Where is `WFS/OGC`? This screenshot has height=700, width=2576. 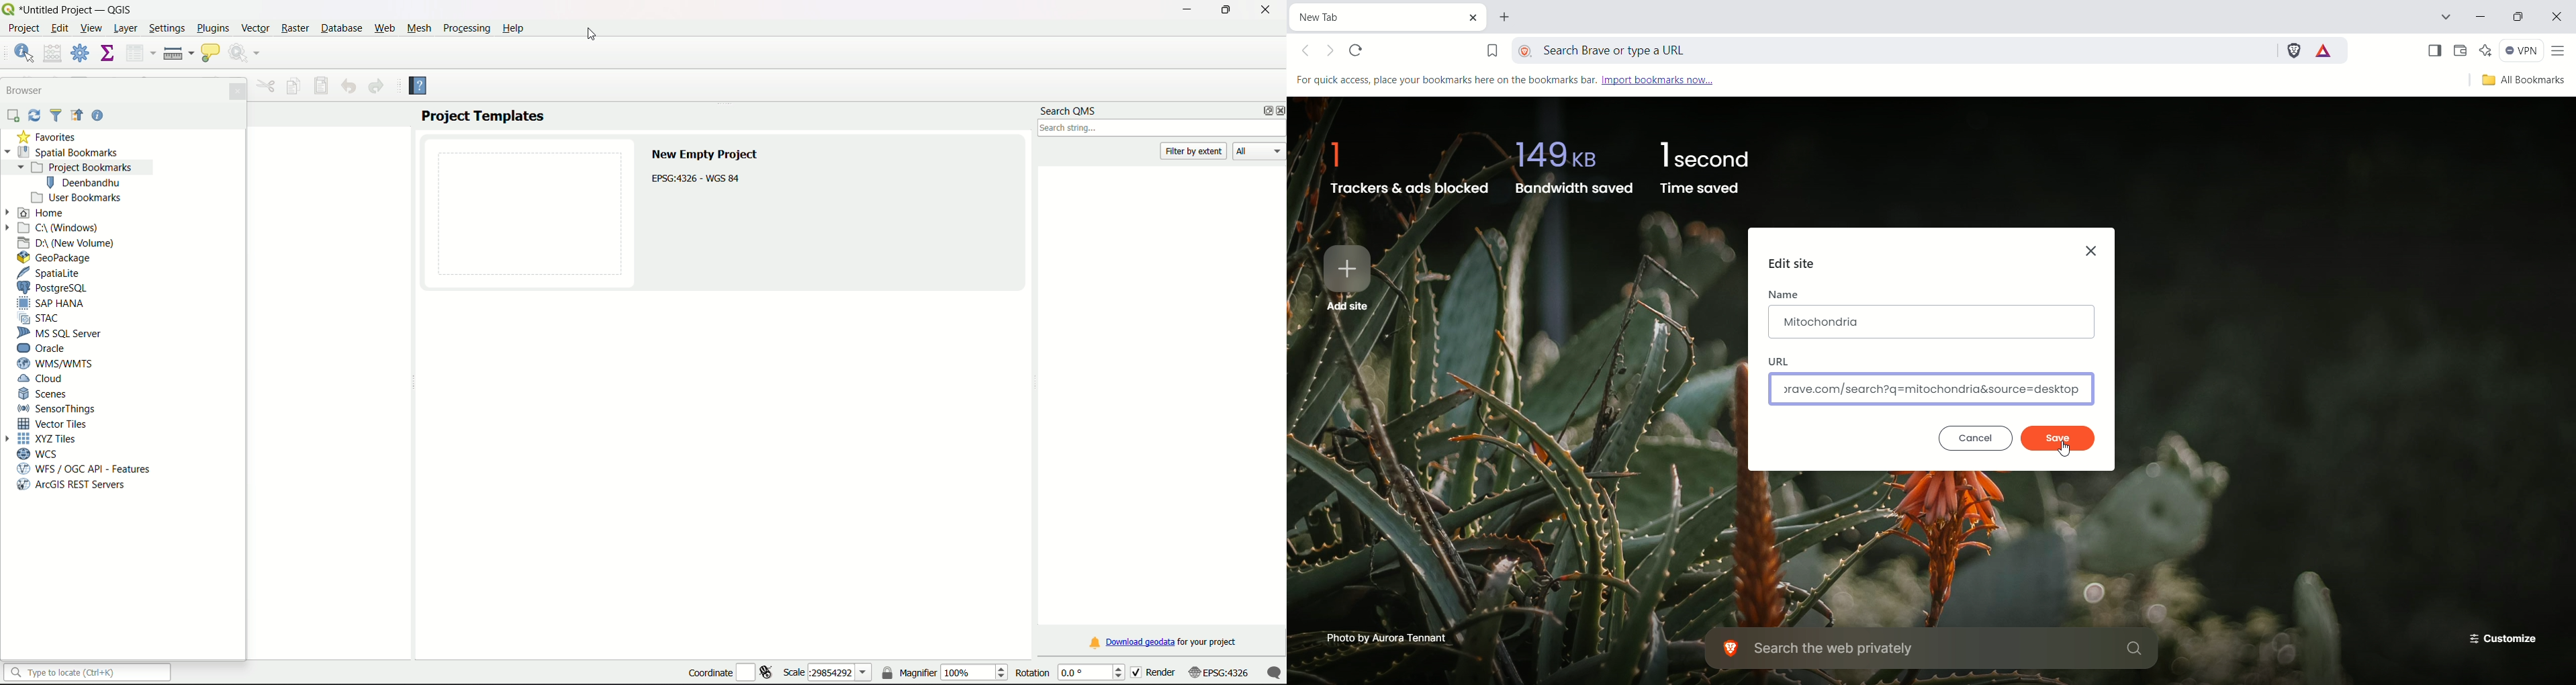
WFS/OGC is located at coordinates (85, 466).